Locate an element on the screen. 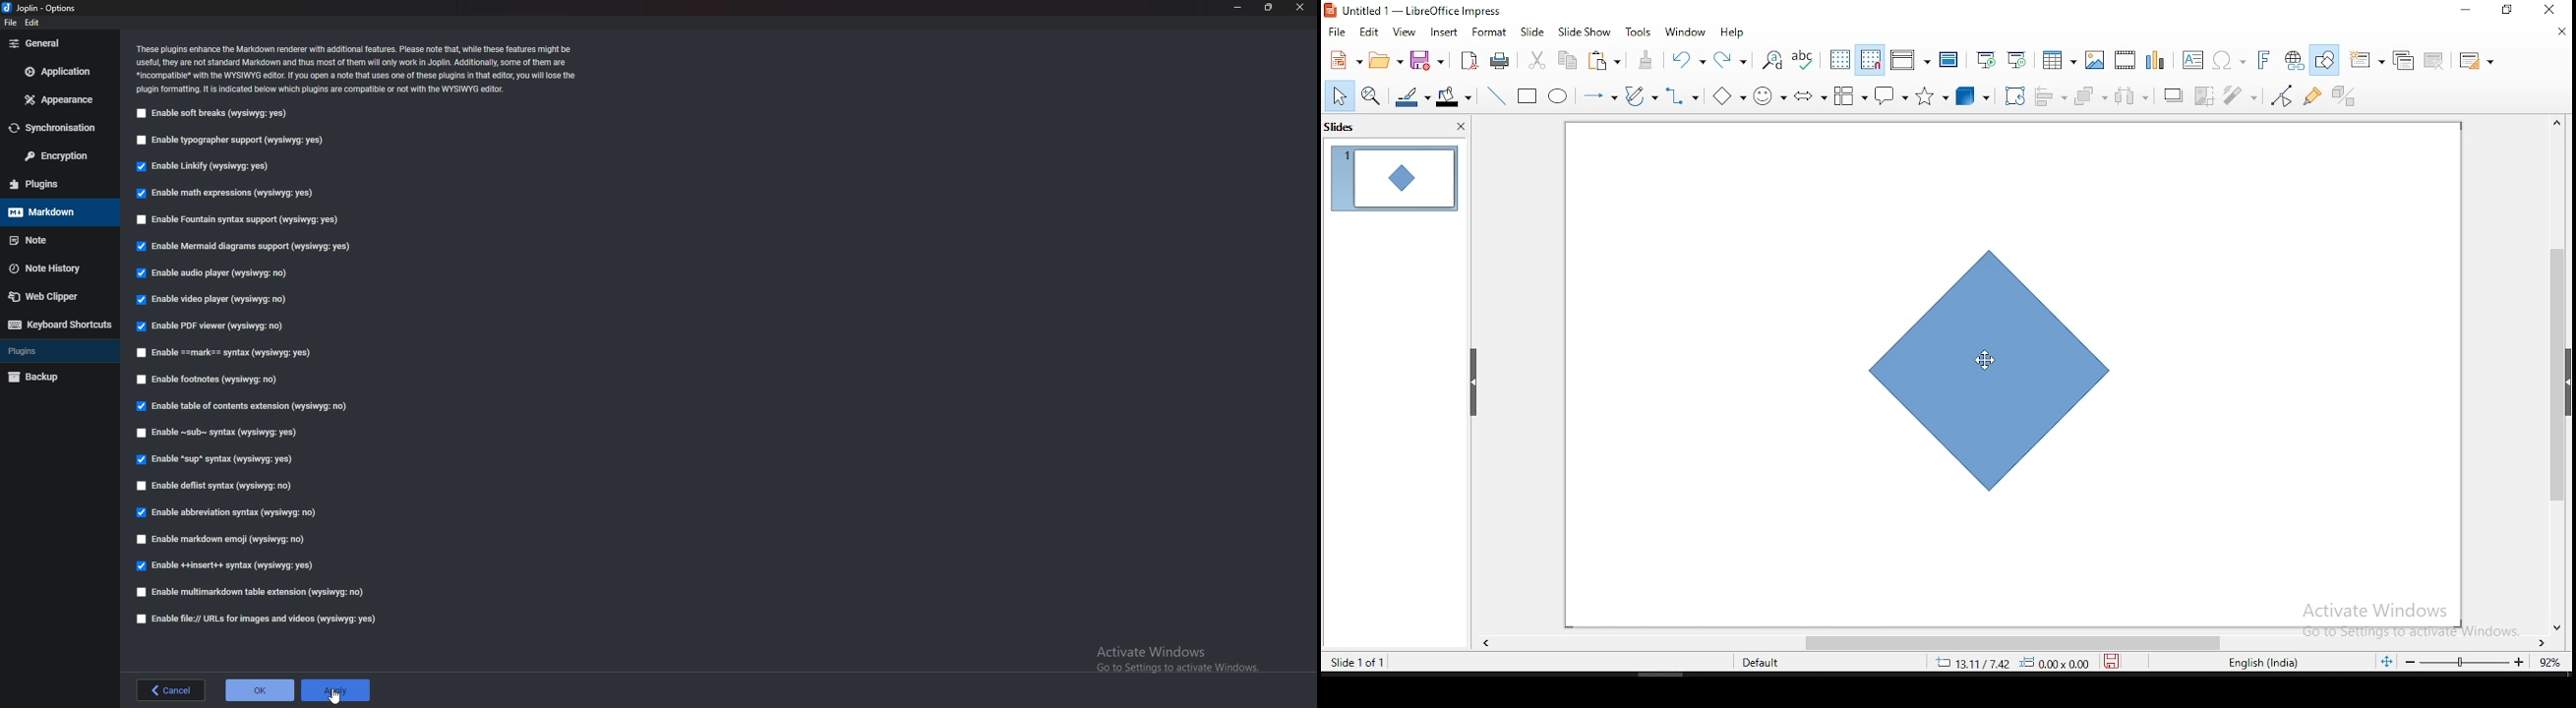 The height and width of the screenshot is (728, 2576). Synchronization is located at coordinates (60, 129).